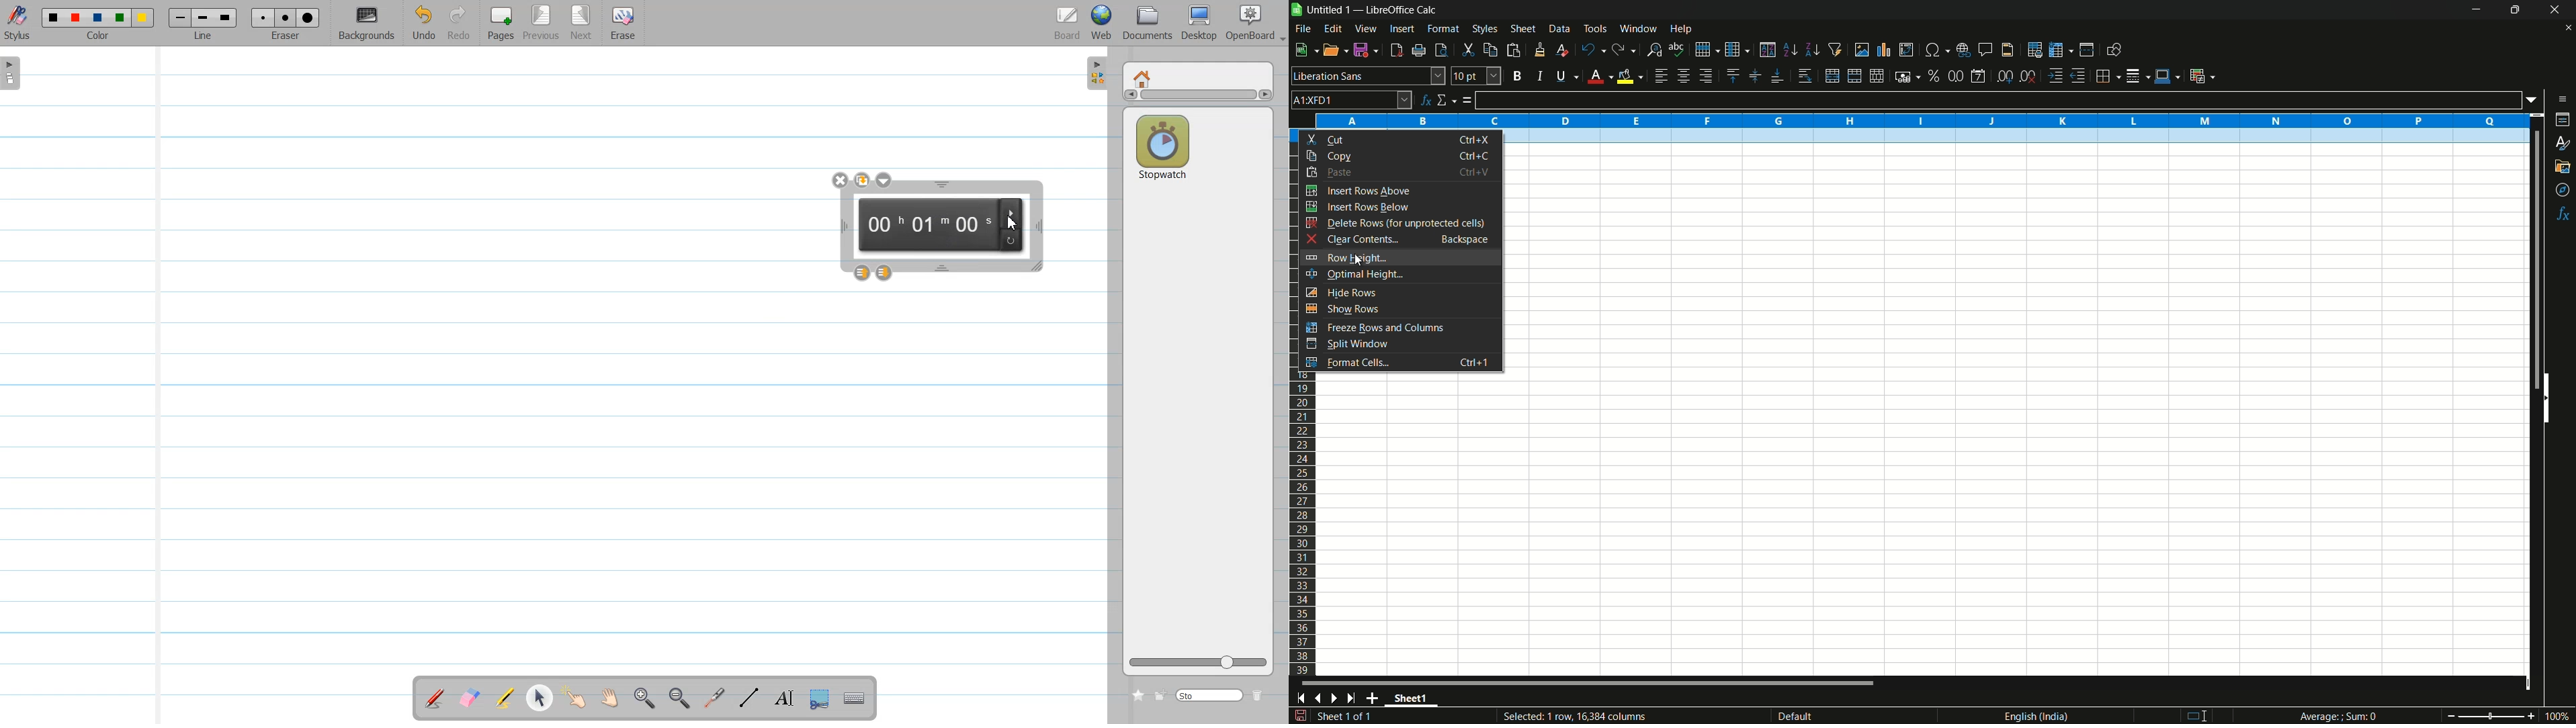 This screenshot has width=2576, height=728. I want to click on print area, so click(2035, 50).